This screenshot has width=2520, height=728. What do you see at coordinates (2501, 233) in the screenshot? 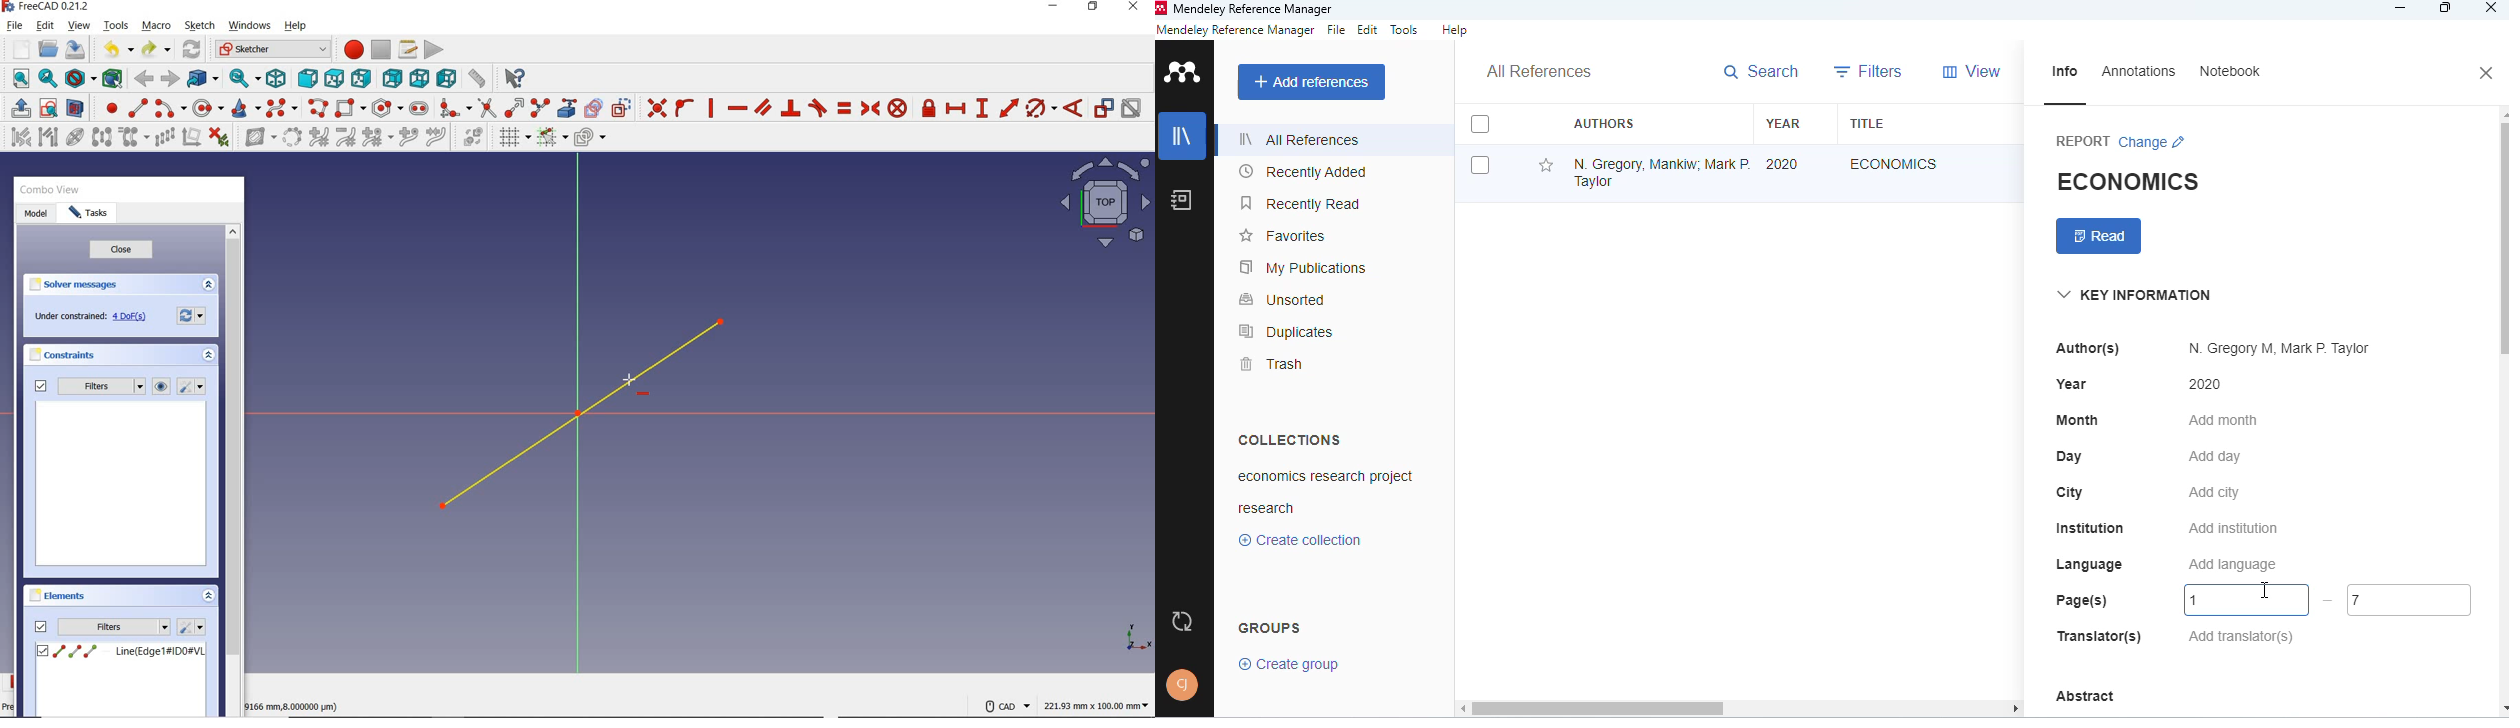
I see `scrollbar` at bounding box center [2501, 233].